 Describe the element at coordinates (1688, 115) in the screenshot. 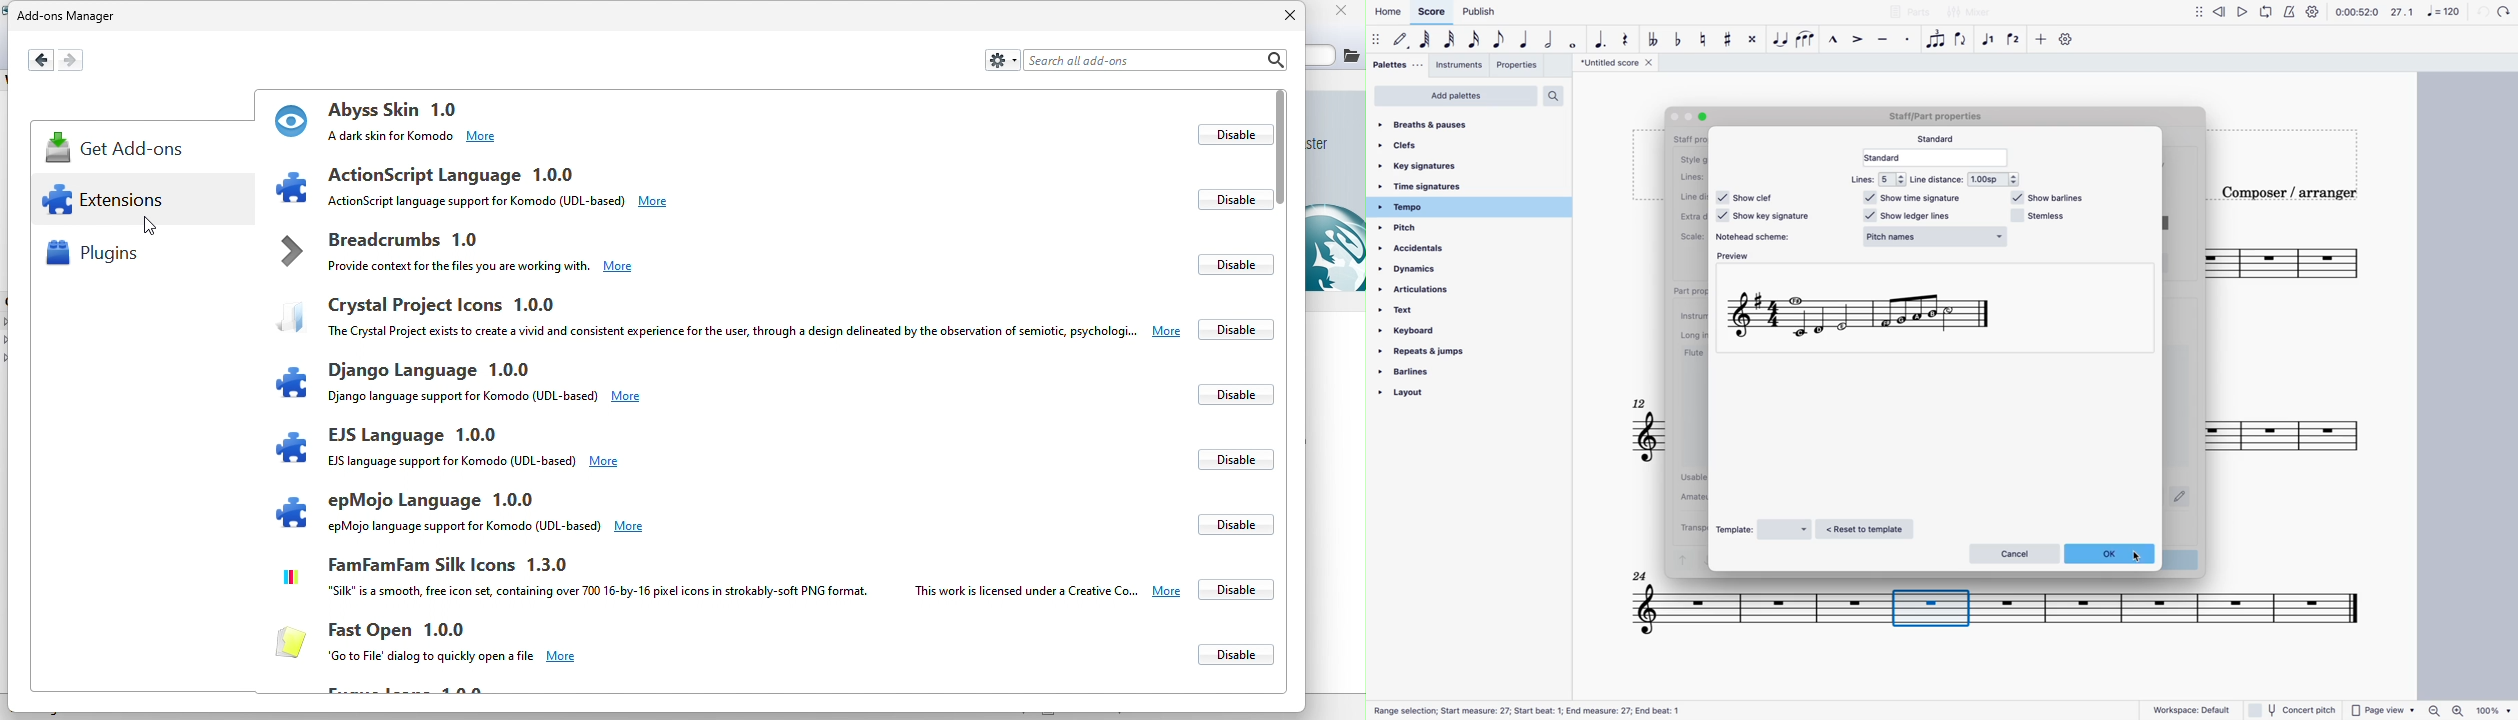

I see `` at that location.